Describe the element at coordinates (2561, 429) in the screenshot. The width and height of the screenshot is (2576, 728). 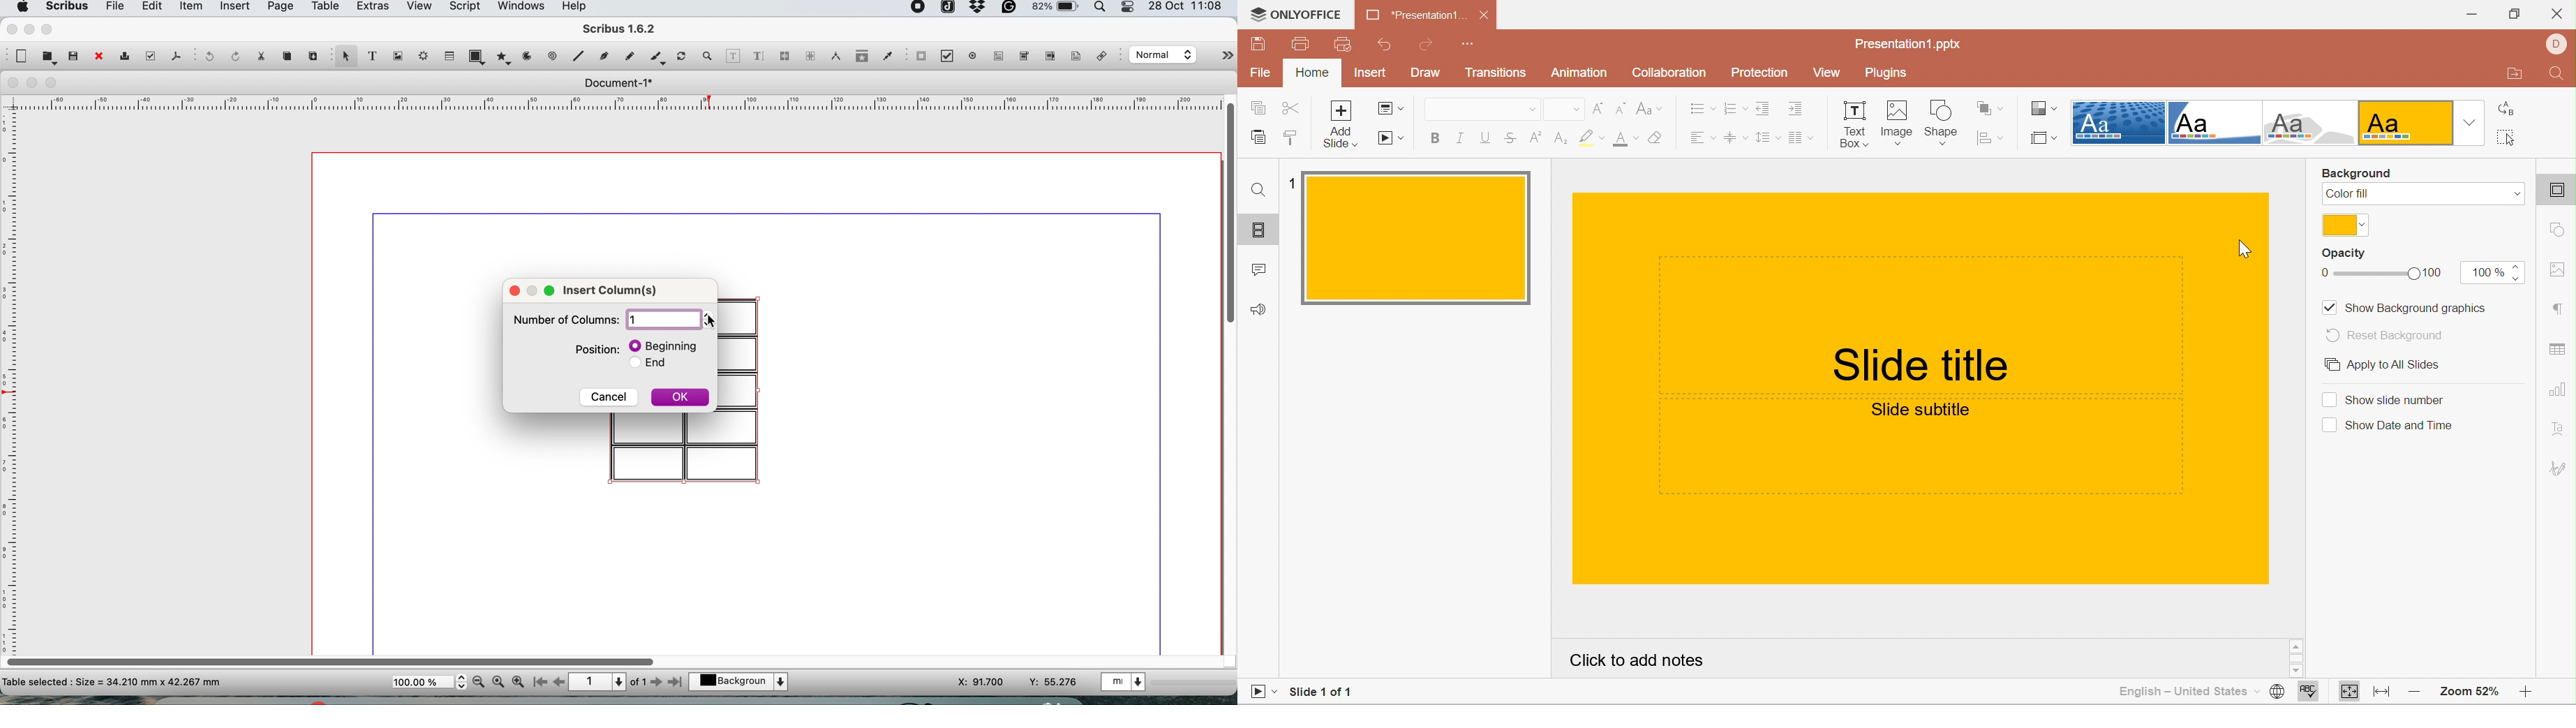
I see `Text Art settings` at that location.